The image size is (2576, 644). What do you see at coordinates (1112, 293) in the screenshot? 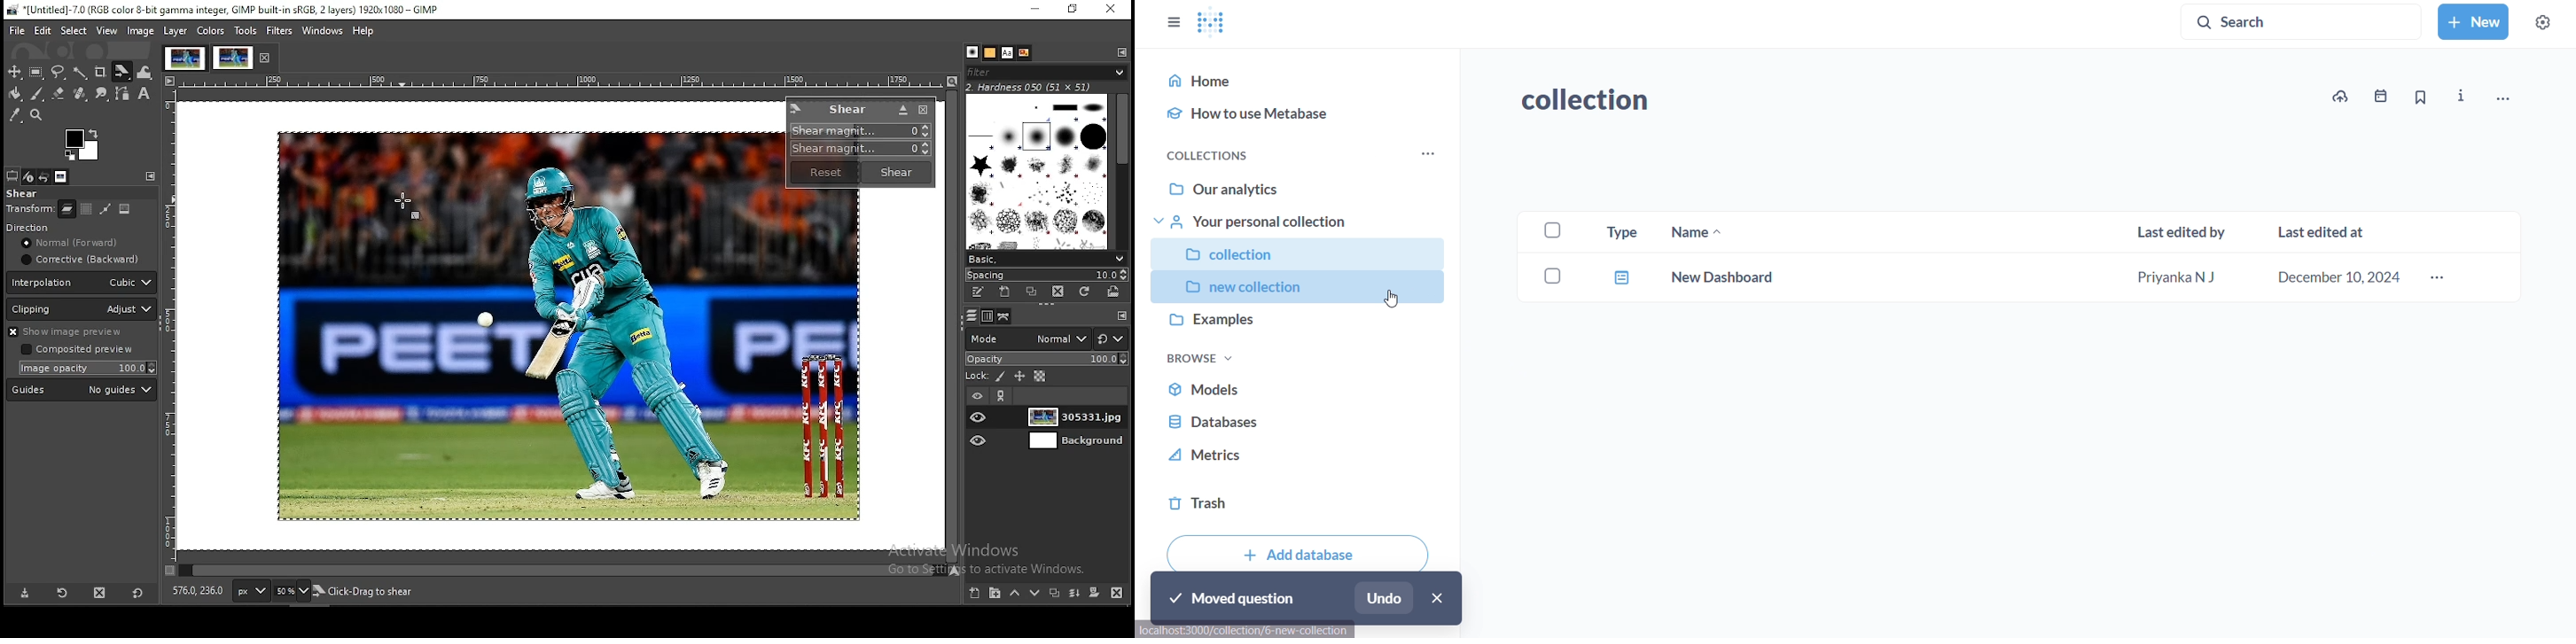
I see `open brush as image` at bounding box center [1112, 293].